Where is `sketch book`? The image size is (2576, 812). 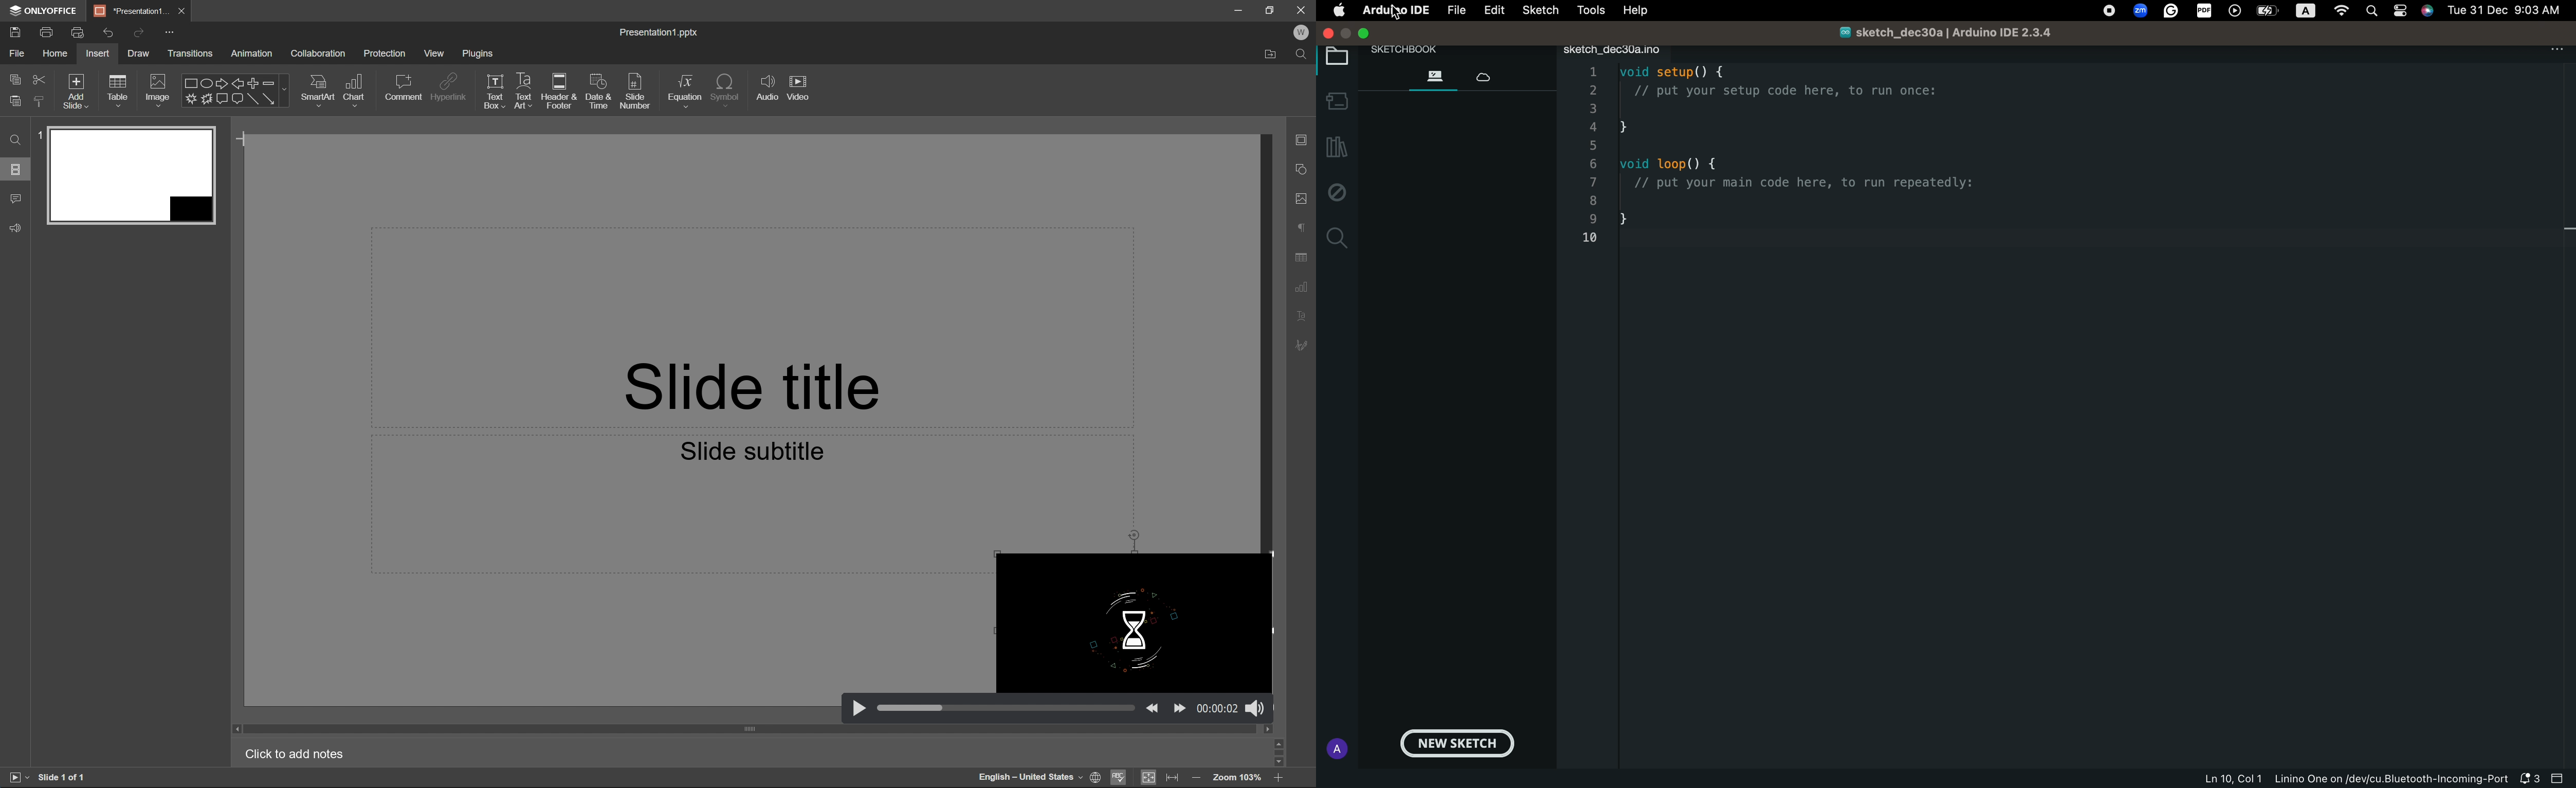
sketch book is located at coordinates (1413, 51).